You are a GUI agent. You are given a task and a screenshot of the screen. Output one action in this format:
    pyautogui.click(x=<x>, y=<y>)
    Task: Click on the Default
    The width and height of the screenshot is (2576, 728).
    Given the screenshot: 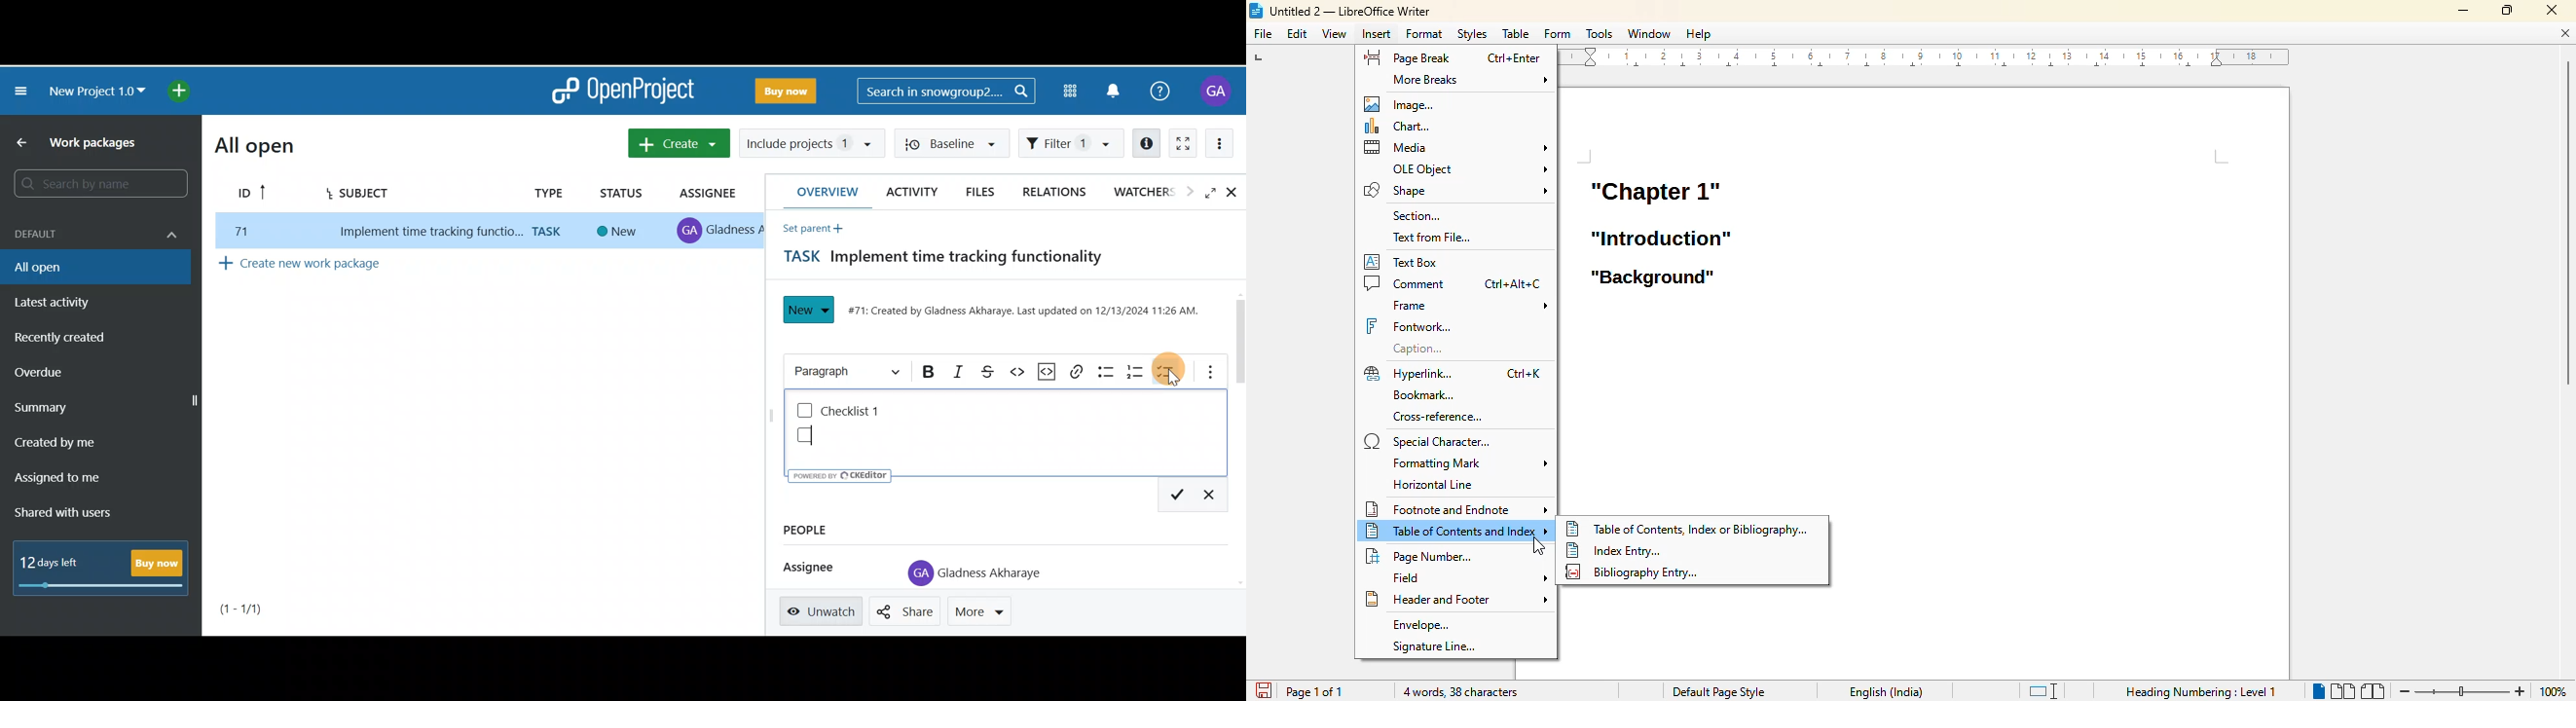 What is the action you would take?
    pyautogui.click(x=93, y=234)
    